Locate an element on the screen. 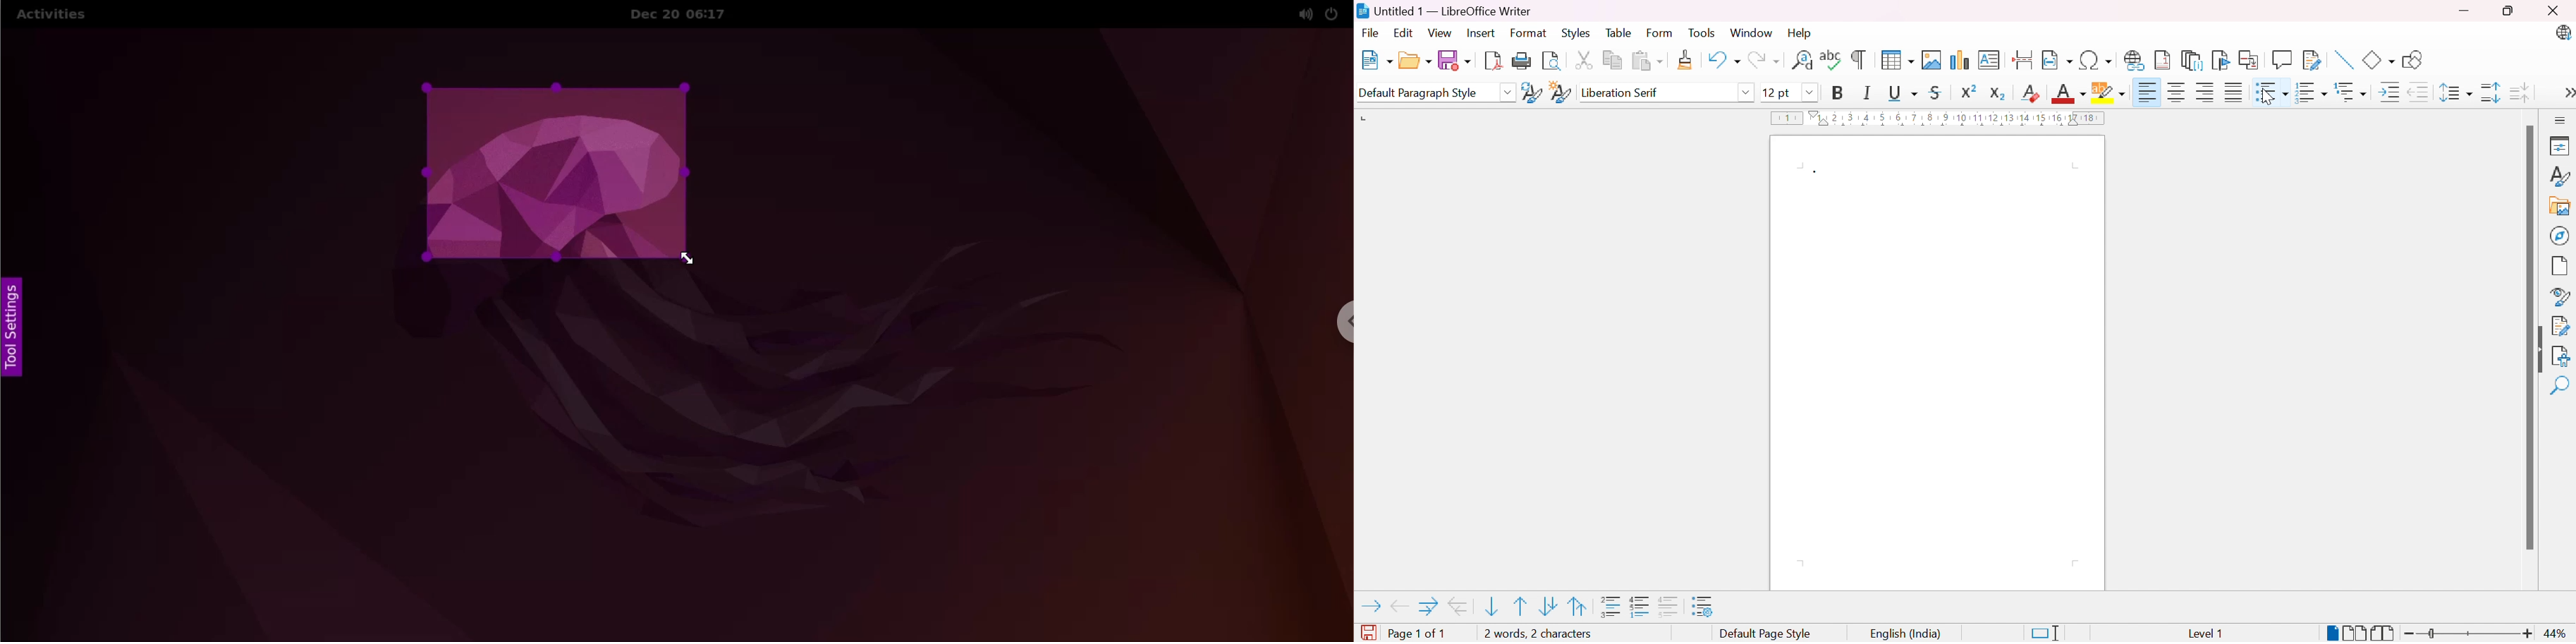  Underline is located at coordinates (1904, 92).